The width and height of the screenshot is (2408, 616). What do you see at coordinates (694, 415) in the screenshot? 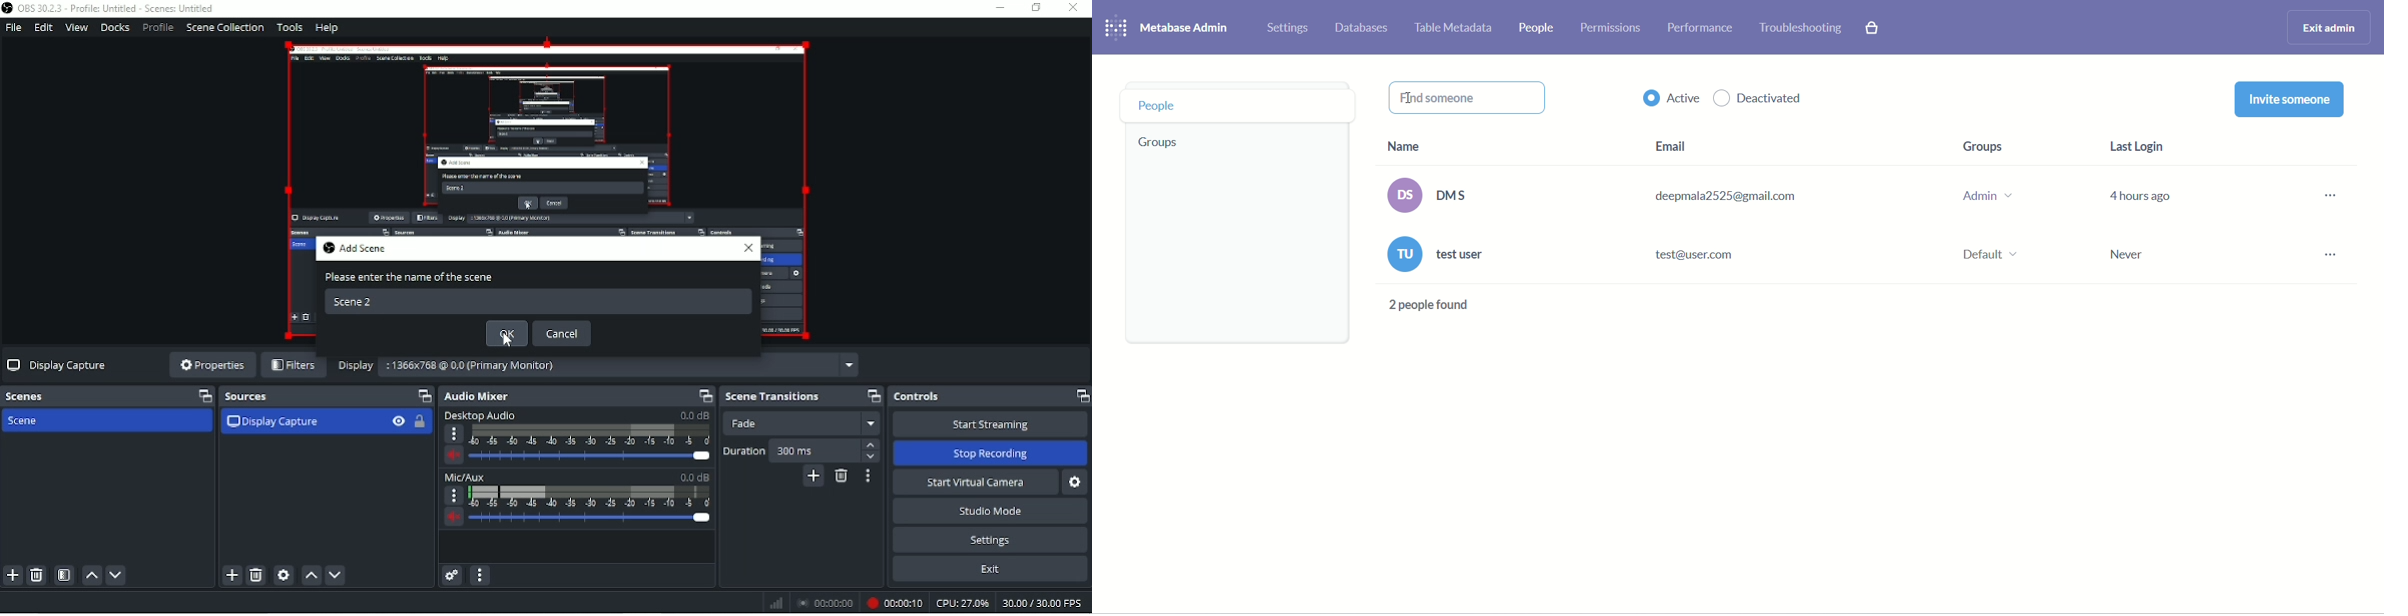
I see `0.0 dB` at bounding box center [694, 415].